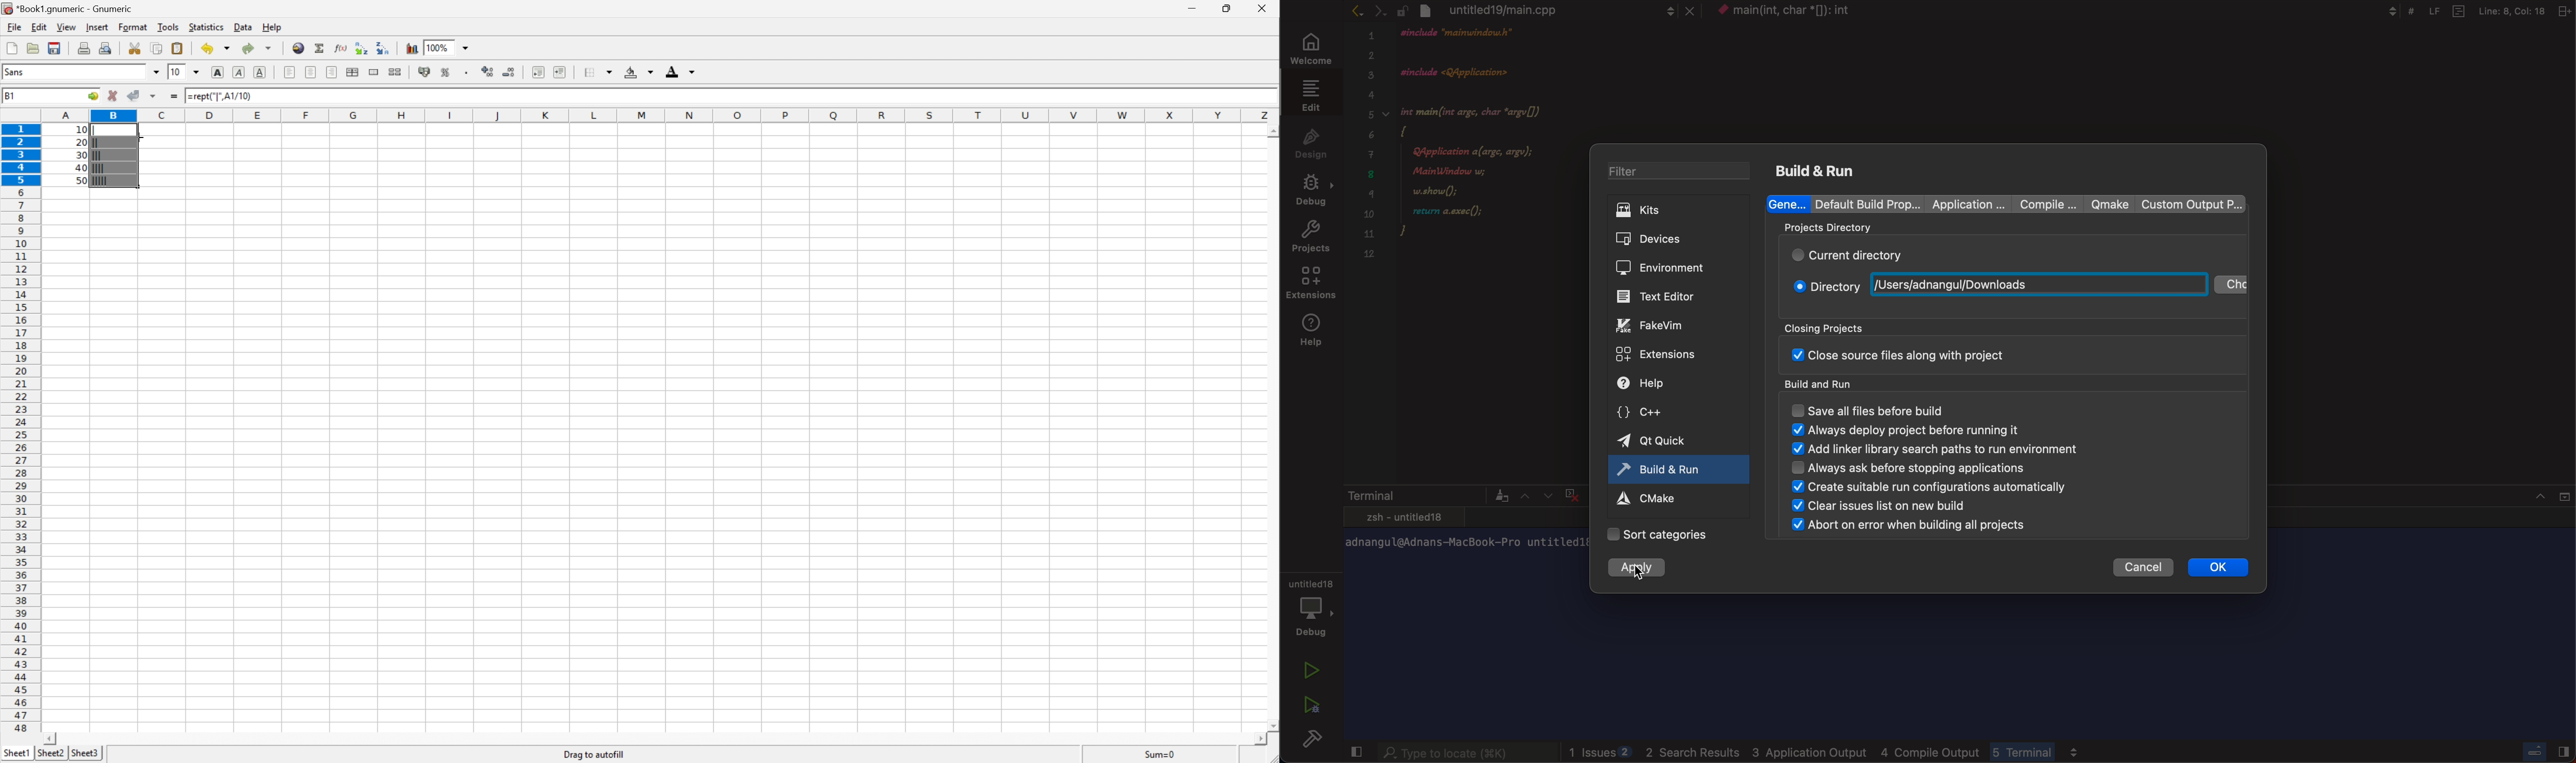 This screenshot has width=2576, height=784. Describe the element at coordinates (1637, 568) in the screenshot. I see `apply changes` at that location.